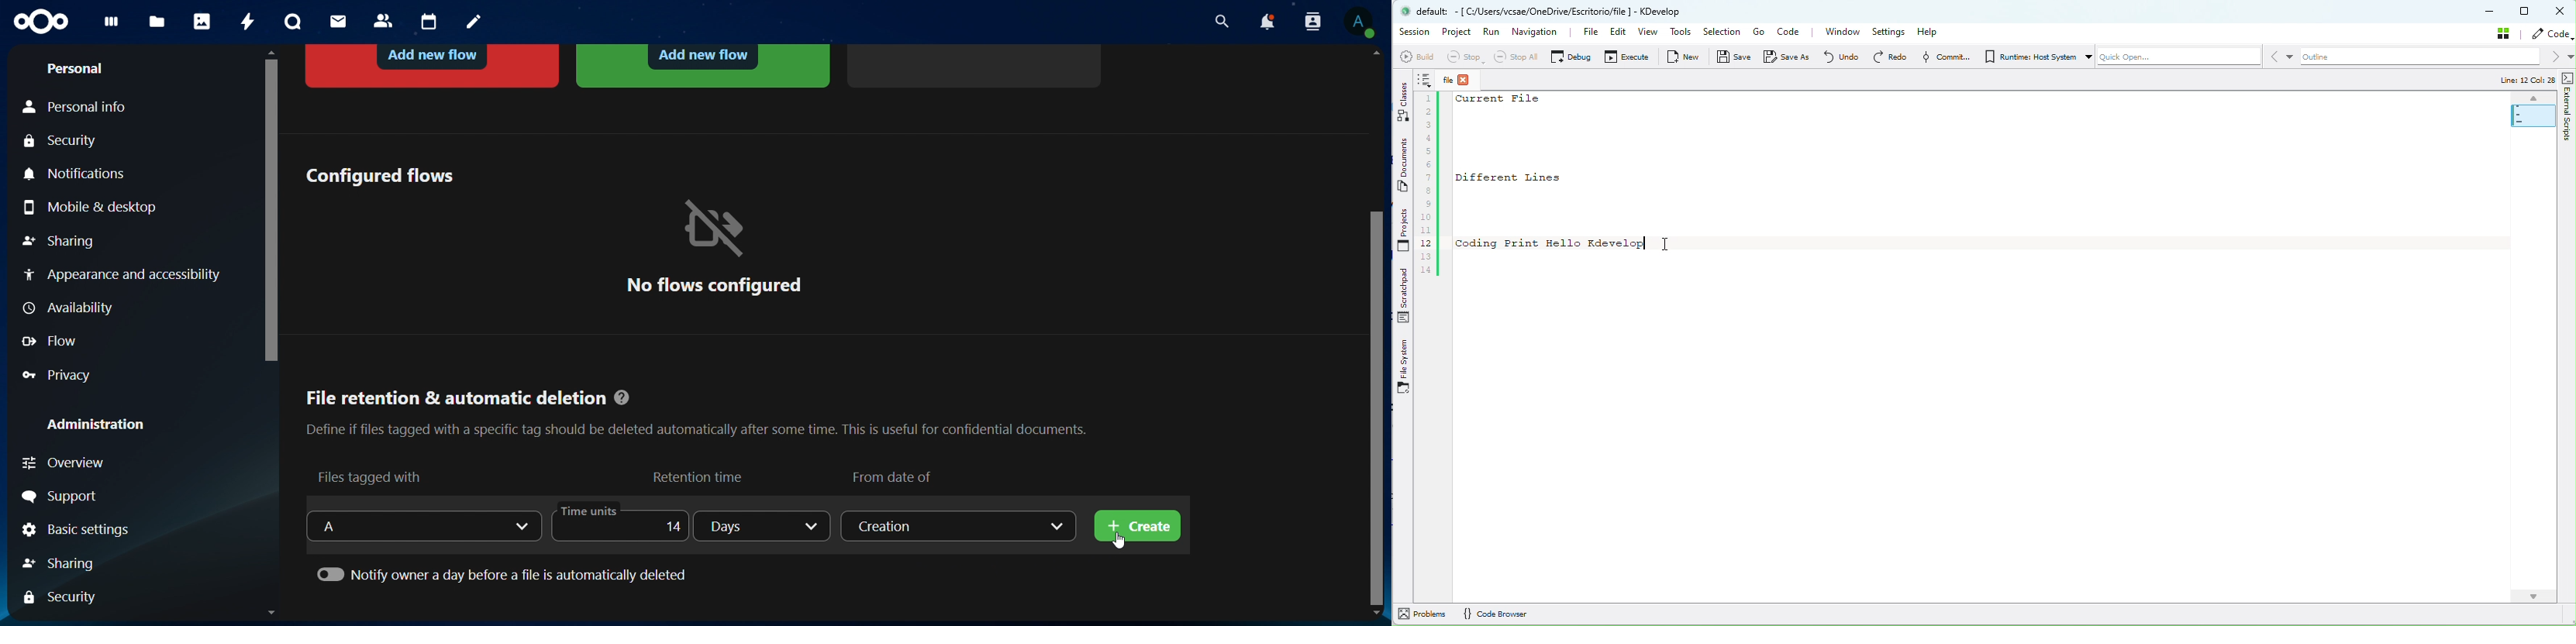 The image size is (2576, 644). What do you see at coordinates (696, 408) in the screenshot?
I see `File retention & automatic deletion @
Define if files tagged with a specific tag should be deleted automatically after some time. This is useful for confidential documents.` at bounding box center [696, 408].